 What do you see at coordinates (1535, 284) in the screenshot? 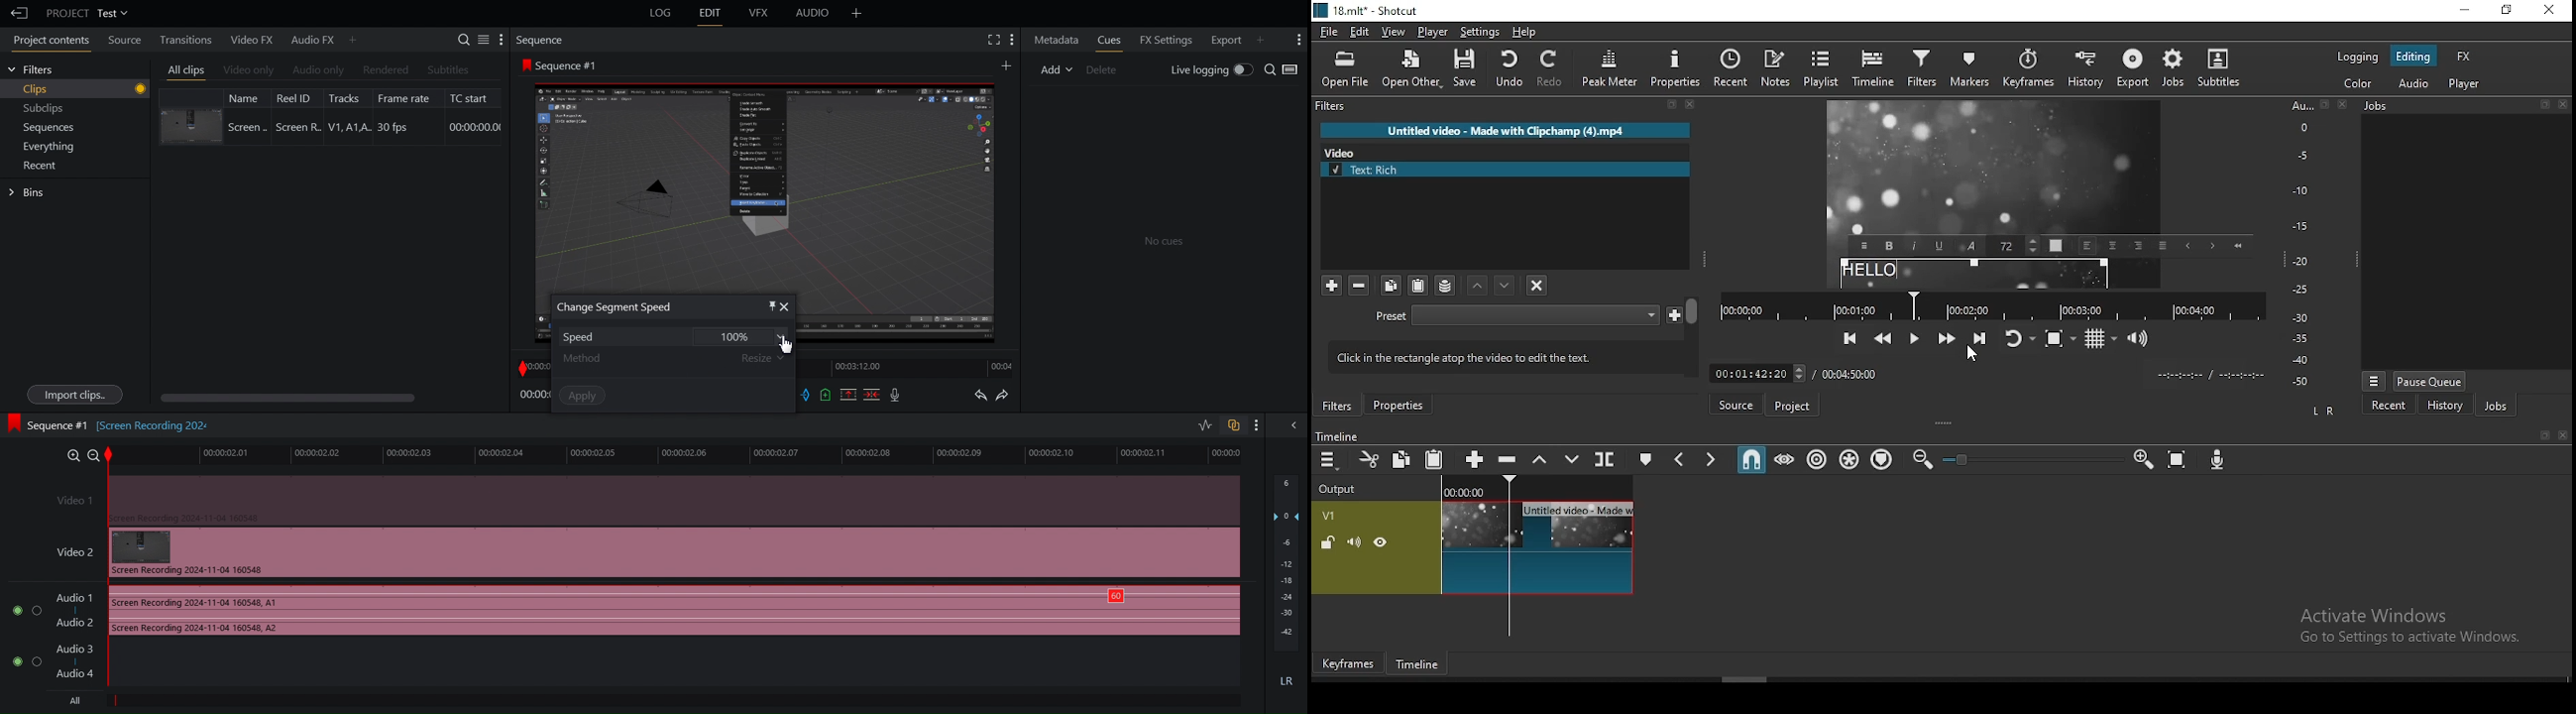
I see `deselect filters` at bounding box center [1535, 284].